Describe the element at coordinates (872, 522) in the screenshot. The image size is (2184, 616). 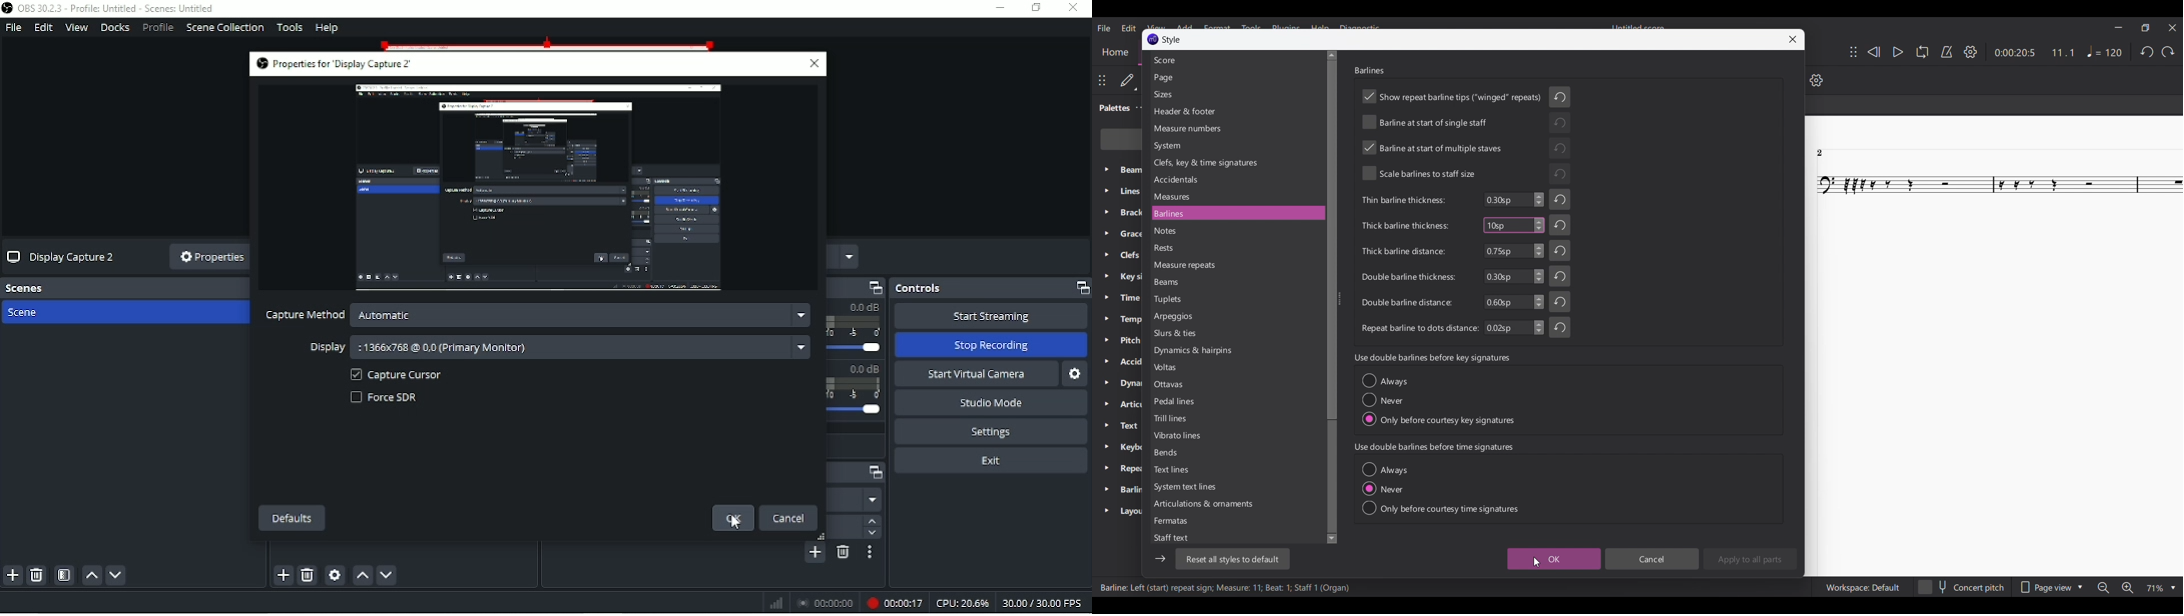
I see `Up arrow` at that location.